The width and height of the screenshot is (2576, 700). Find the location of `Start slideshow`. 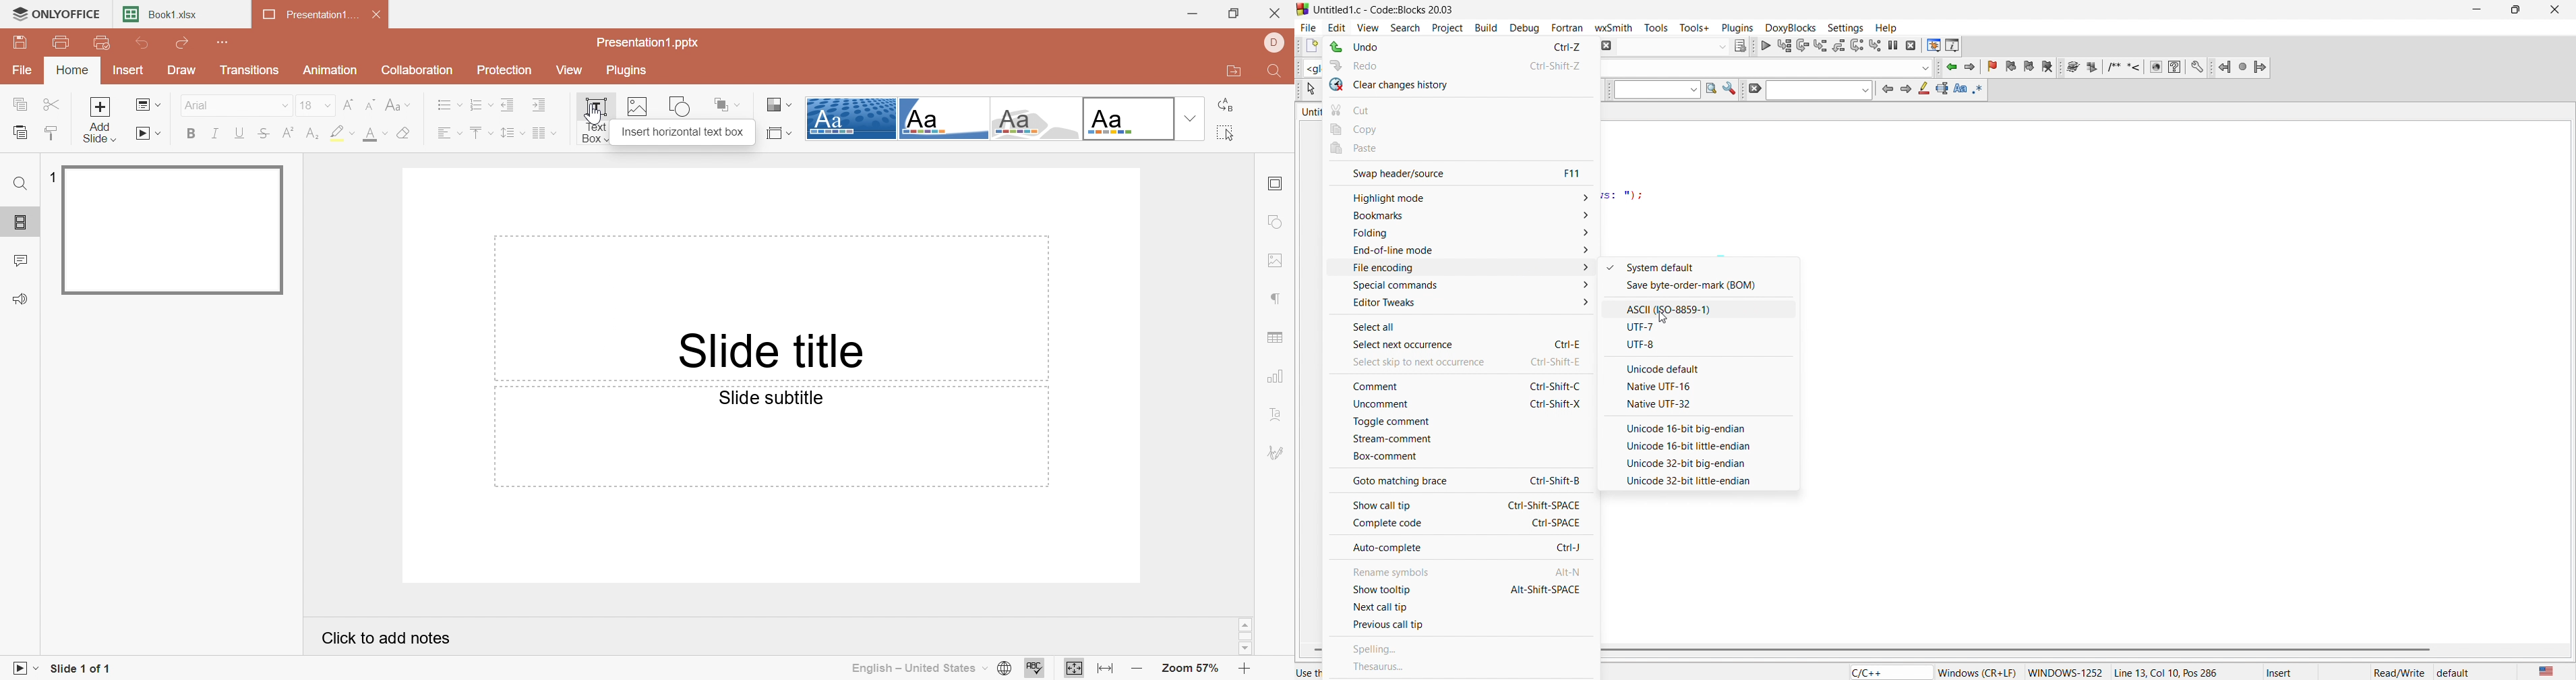

Start slideshow is located at coordinates (148, 133).